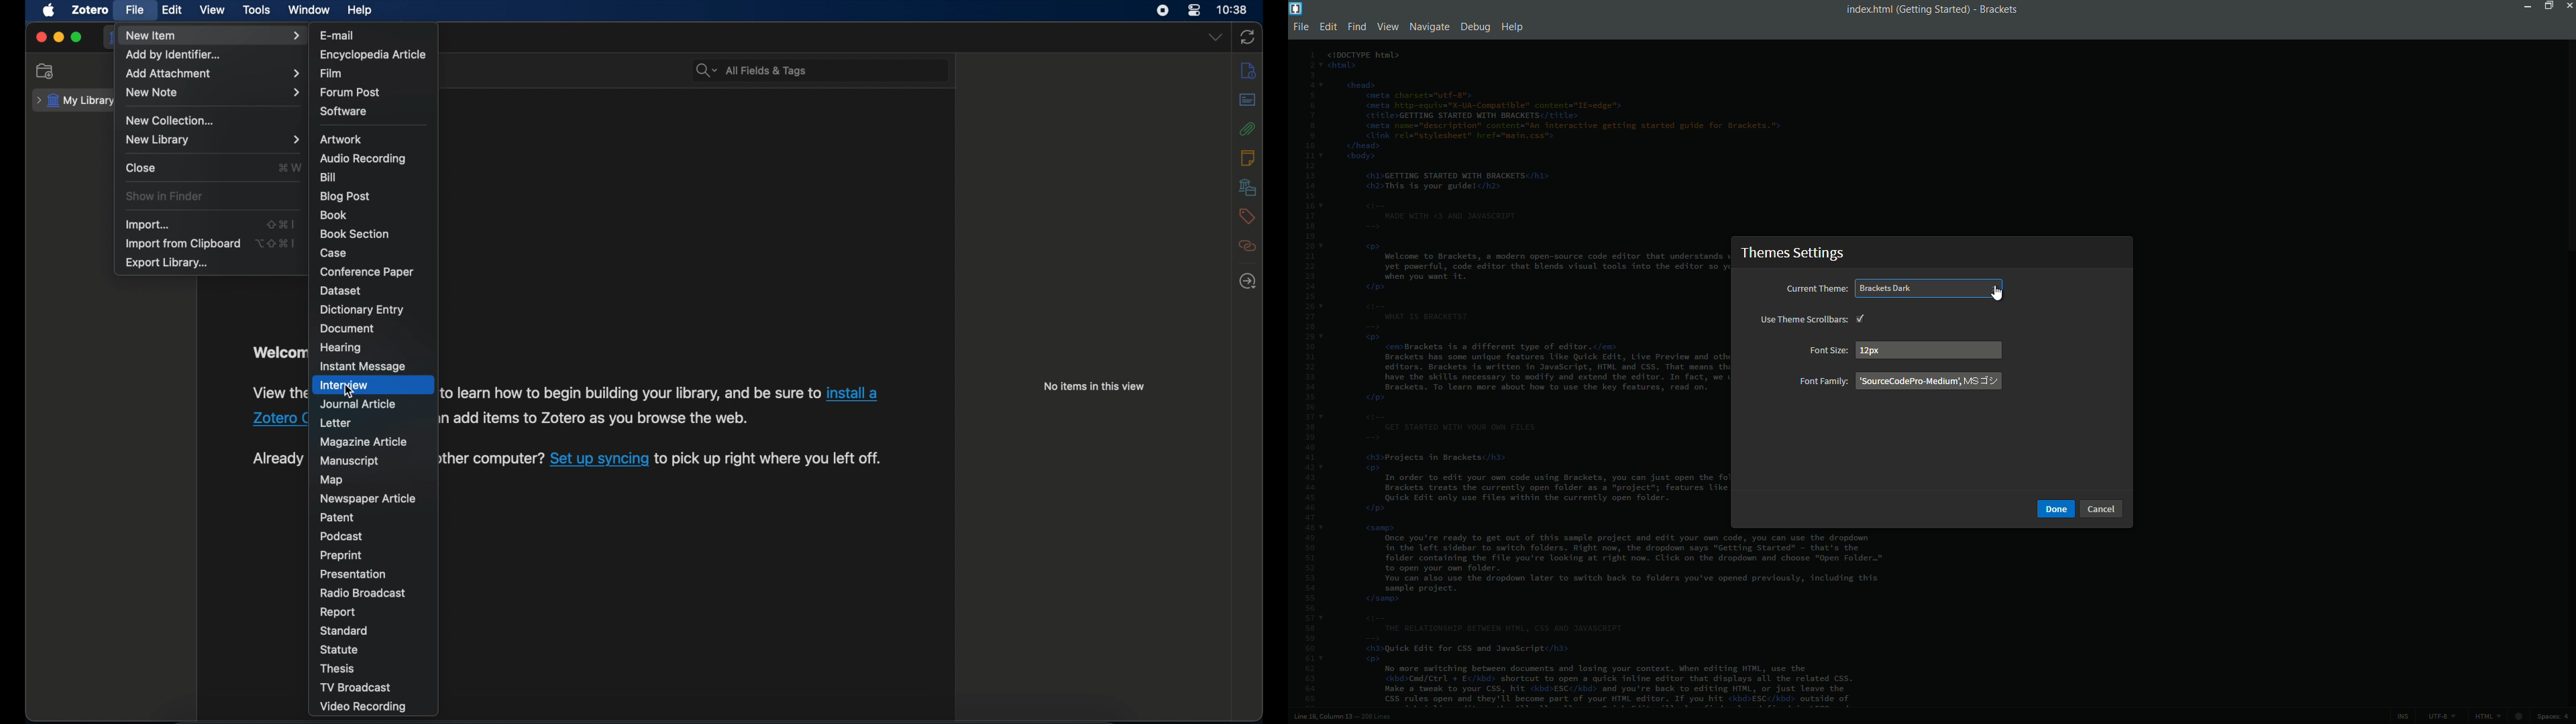  What do you see at coordinates (1866, 9) in the screenshot?
I see `file name` at bounding box center [1866, 9].